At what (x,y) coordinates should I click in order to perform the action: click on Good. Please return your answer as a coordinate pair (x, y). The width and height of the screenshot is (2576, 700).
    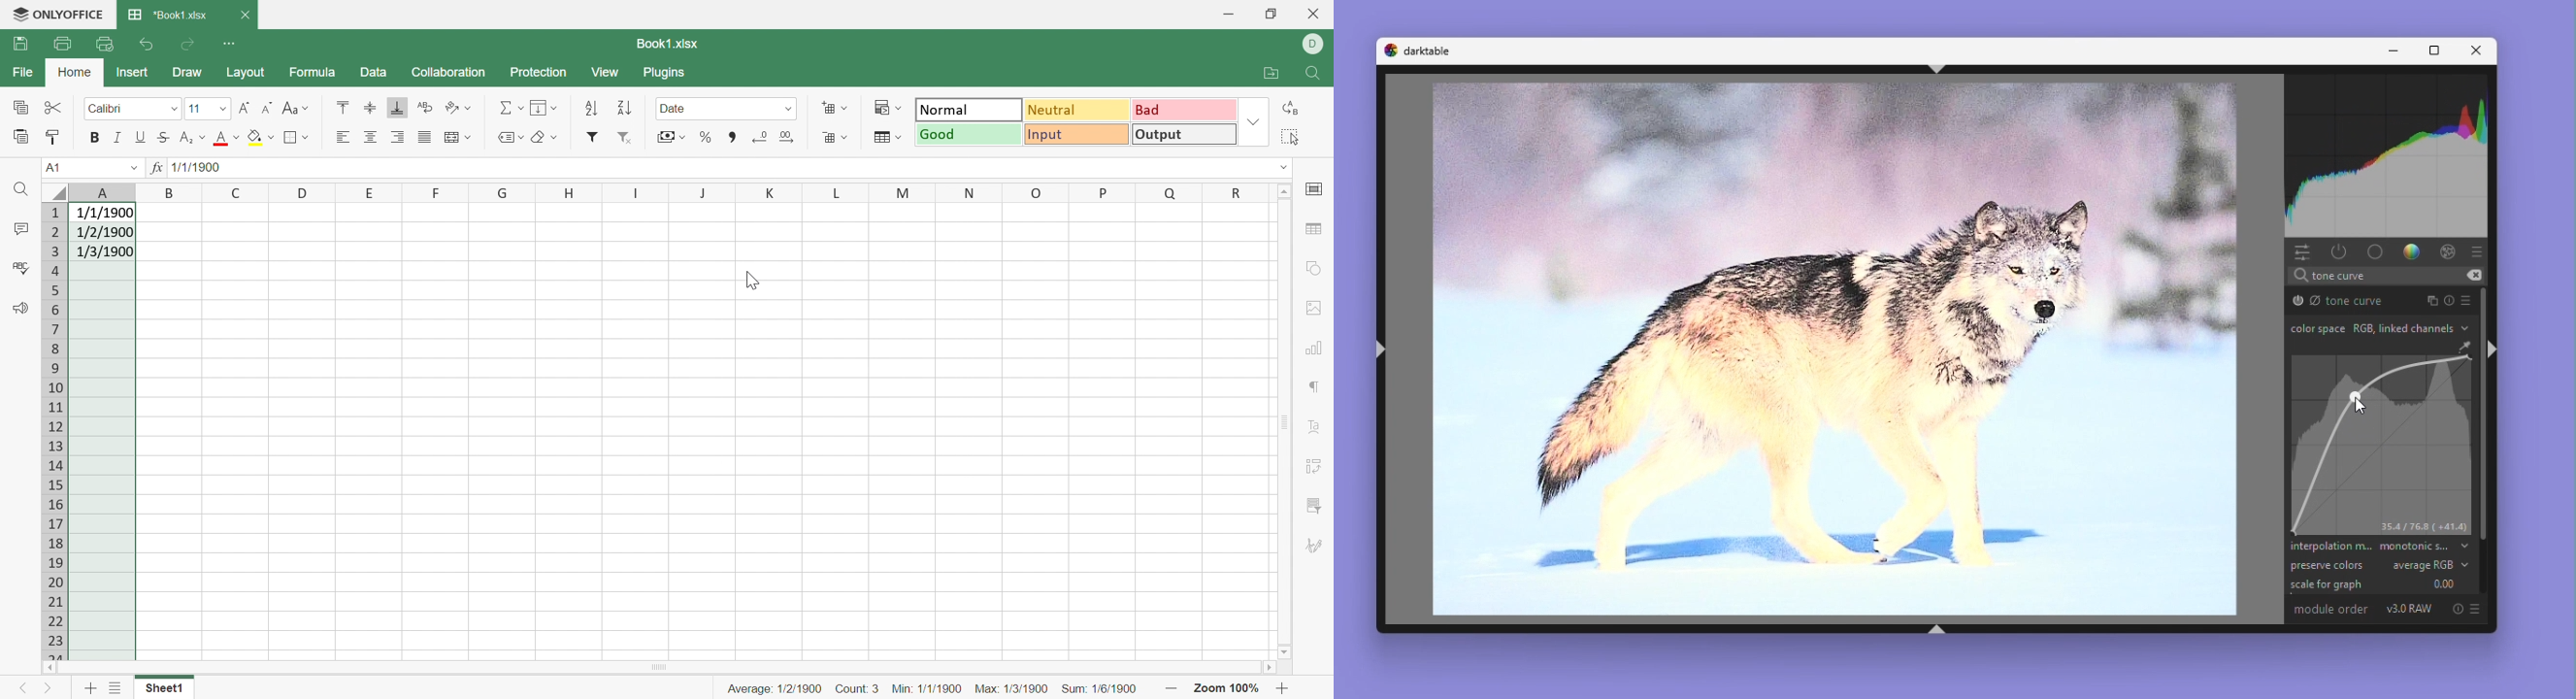
    Looking at the image, I should click on (969, 134).